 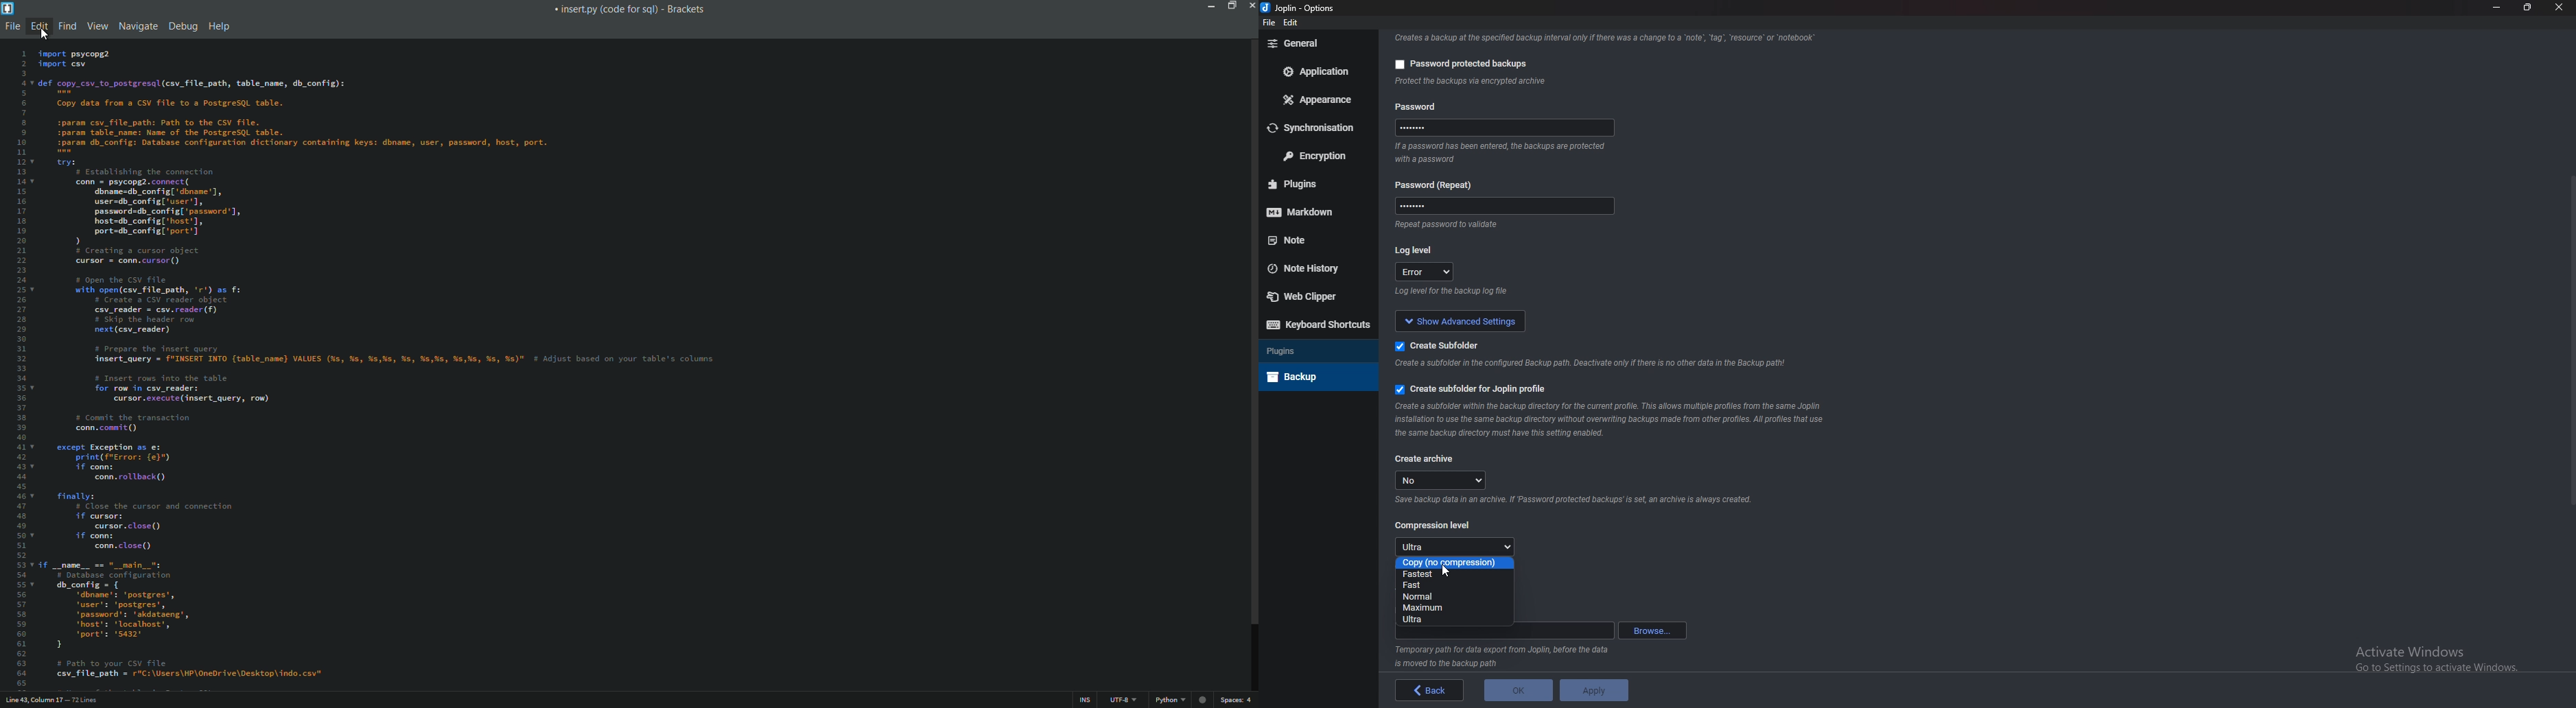 What do you see at coordinates (1314, 43) in the screenshot?
I see `general` at bounding box center [1314, 43].